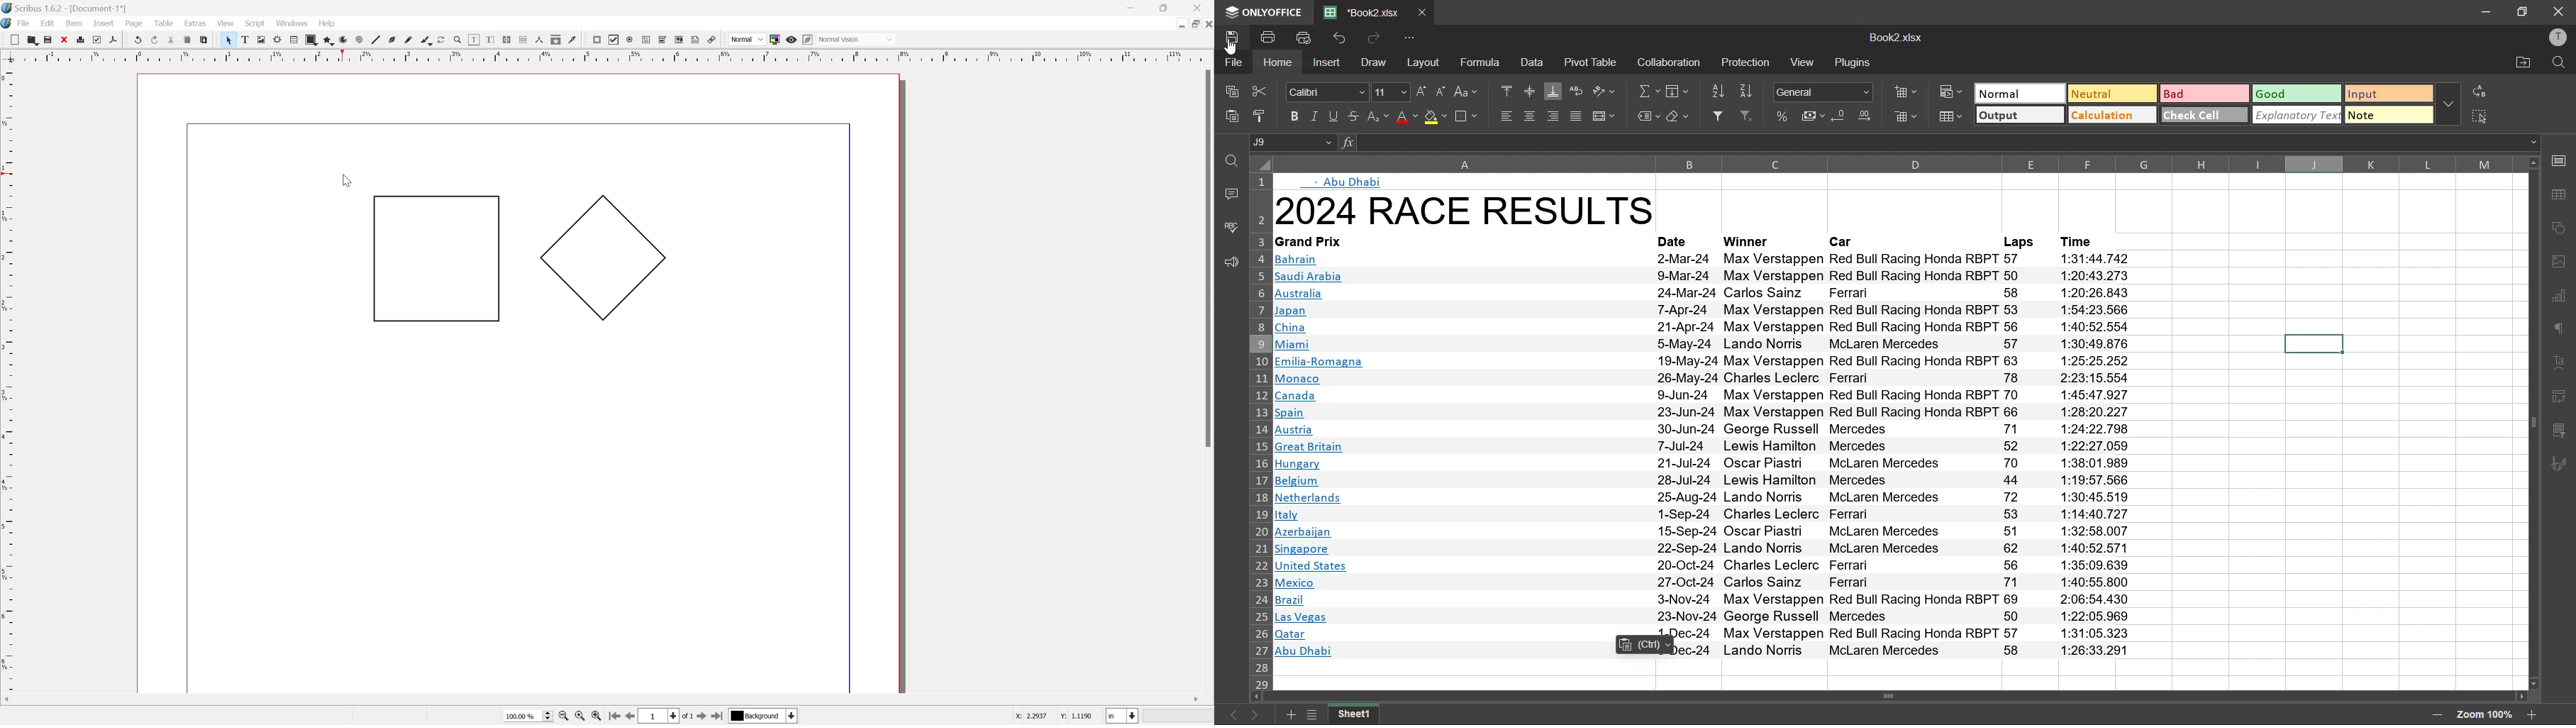 The image size is (2576, 728). I want to click on text info, so click(1703, 498).